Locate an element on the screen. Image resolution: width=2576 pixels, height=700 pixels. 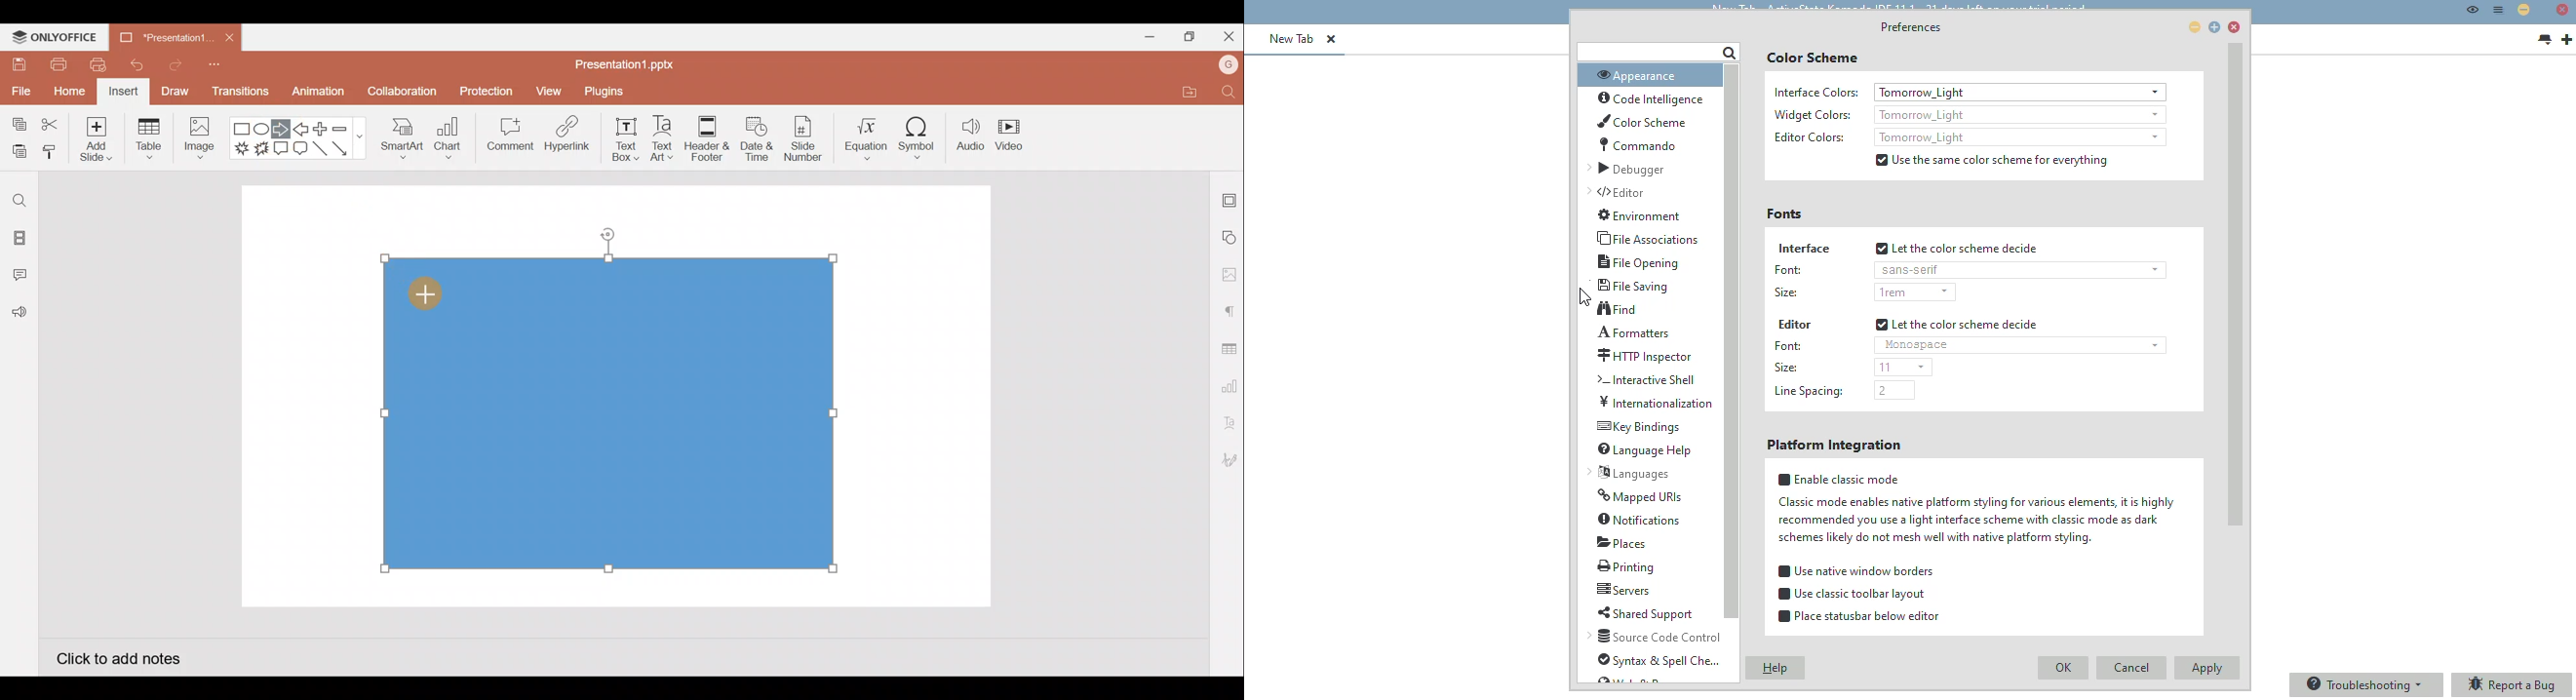
Ellipse is located at coordinates (263, 128).